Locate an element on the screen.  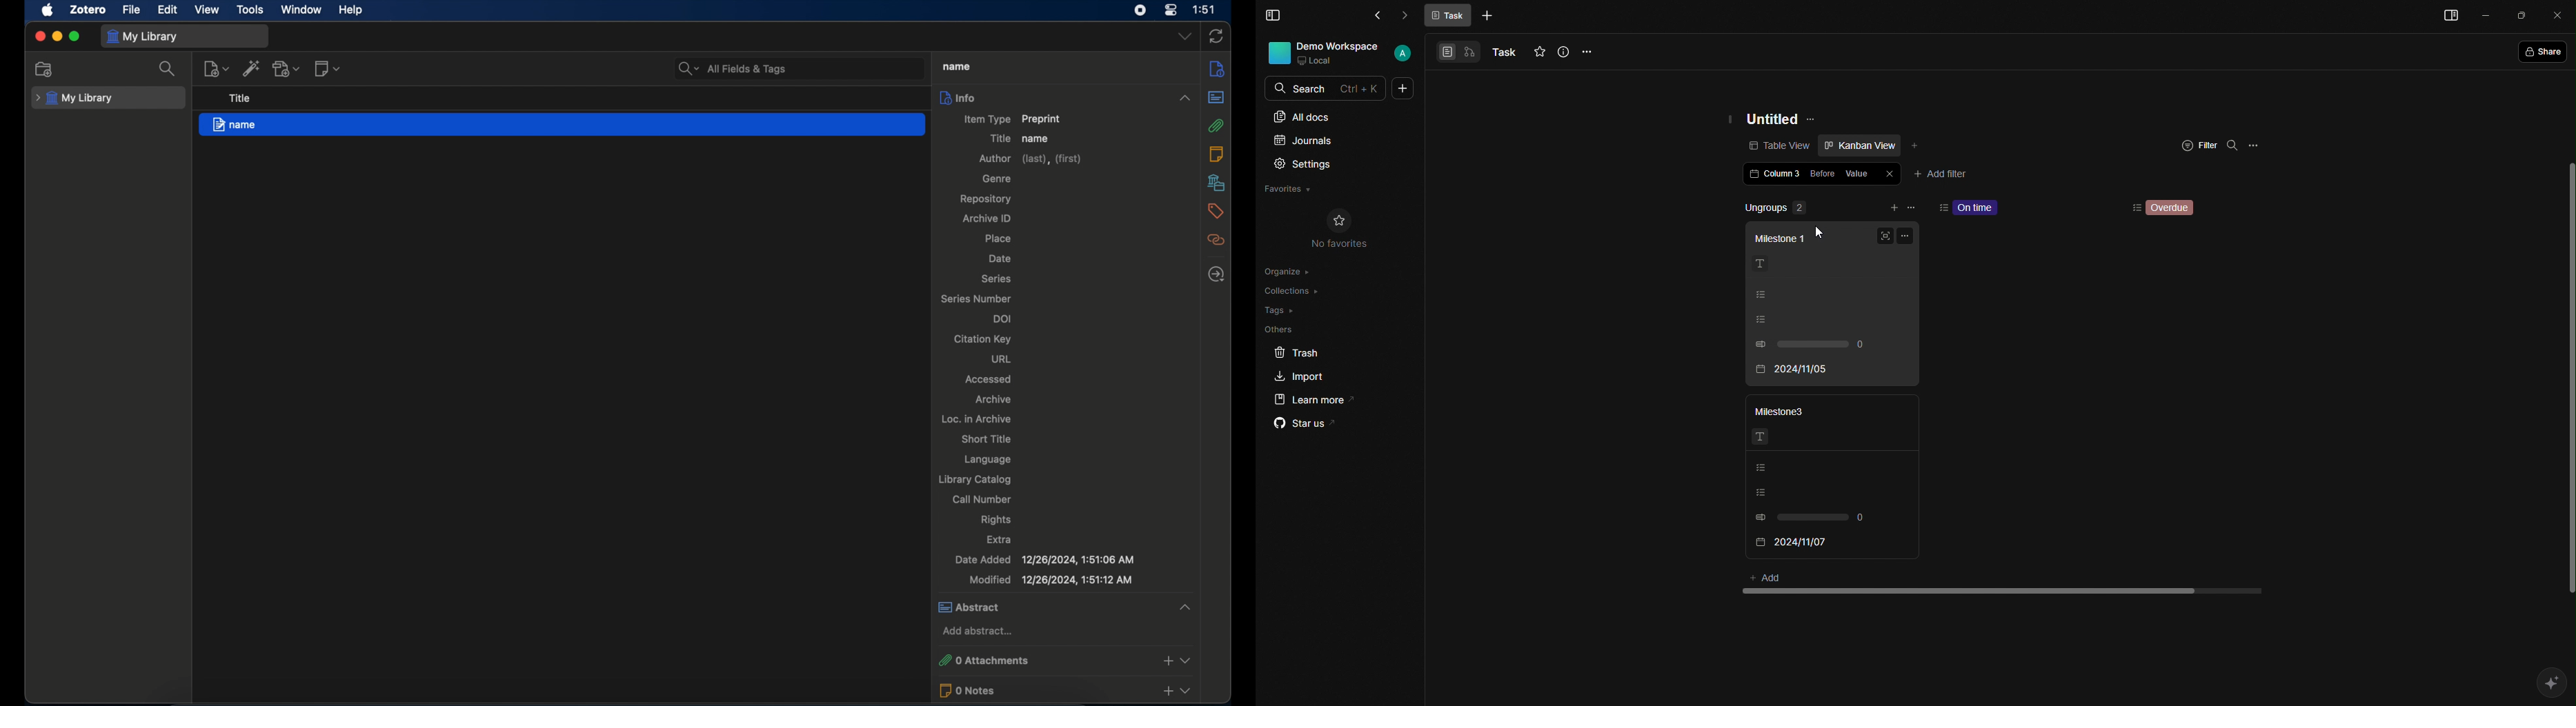
new item is located at coordinates (216, 68).